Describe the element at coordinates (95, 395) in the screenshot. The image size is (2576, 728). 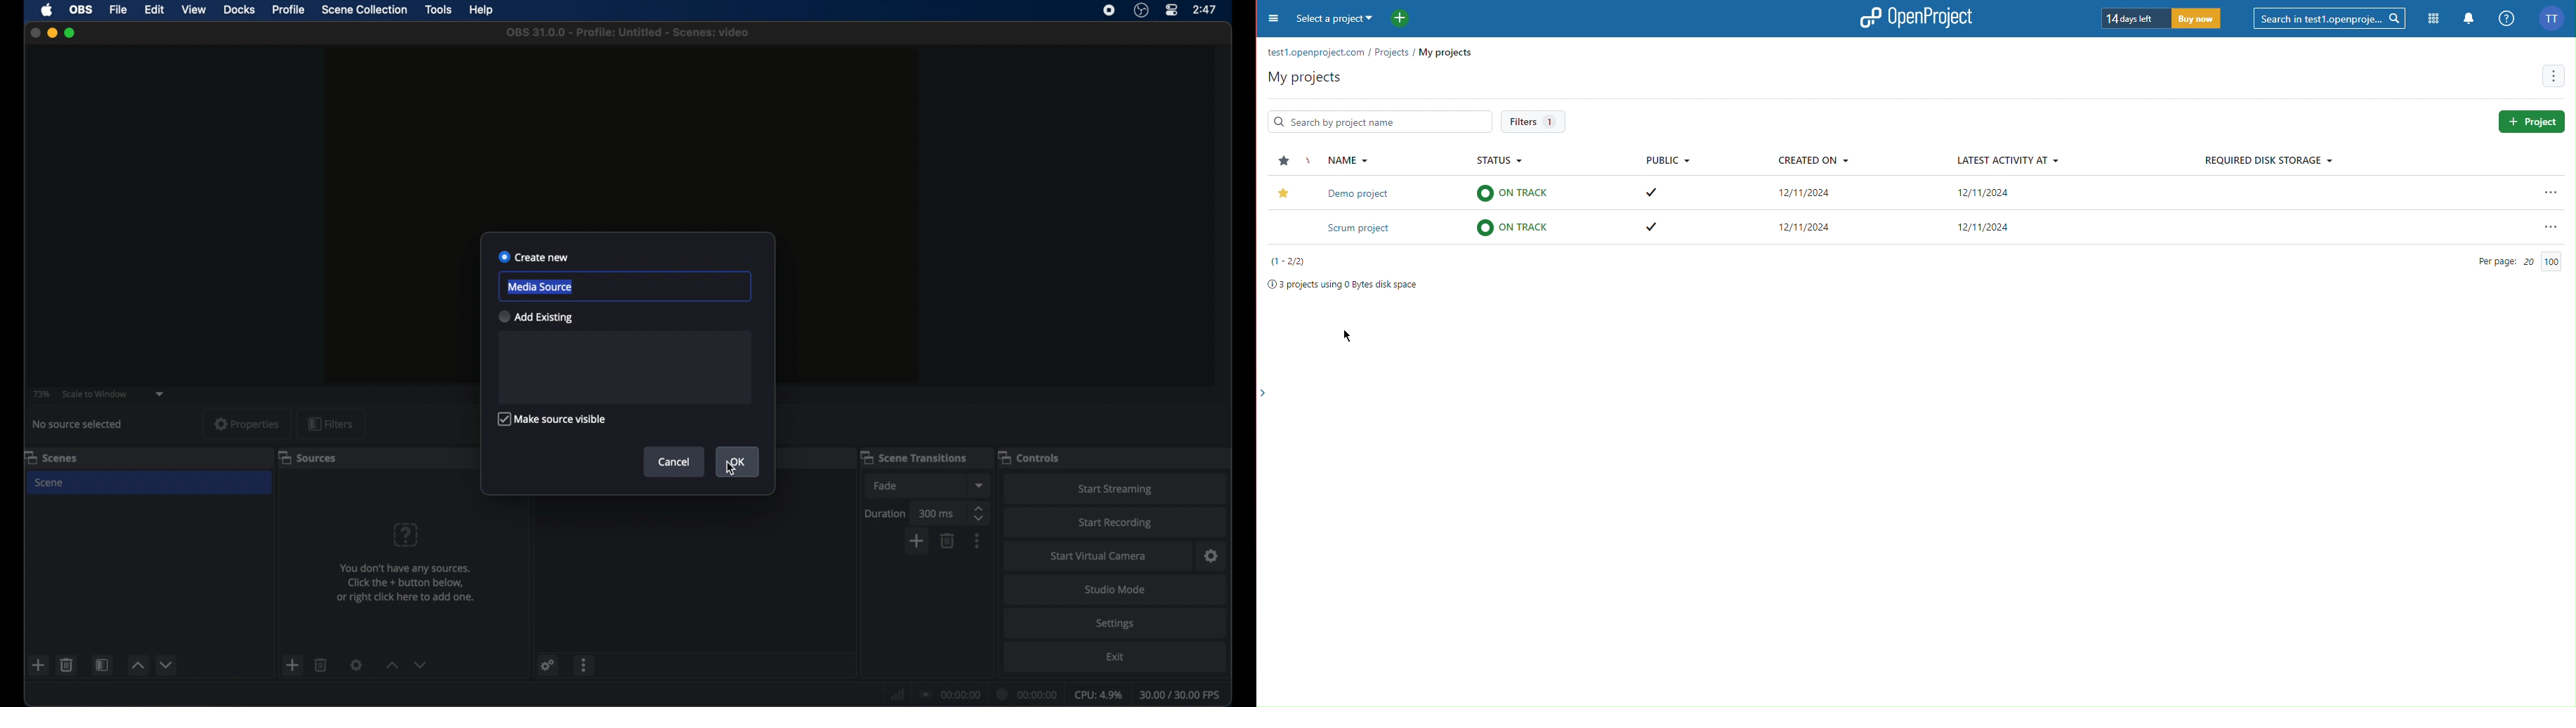
I see `scale to window` at that location.